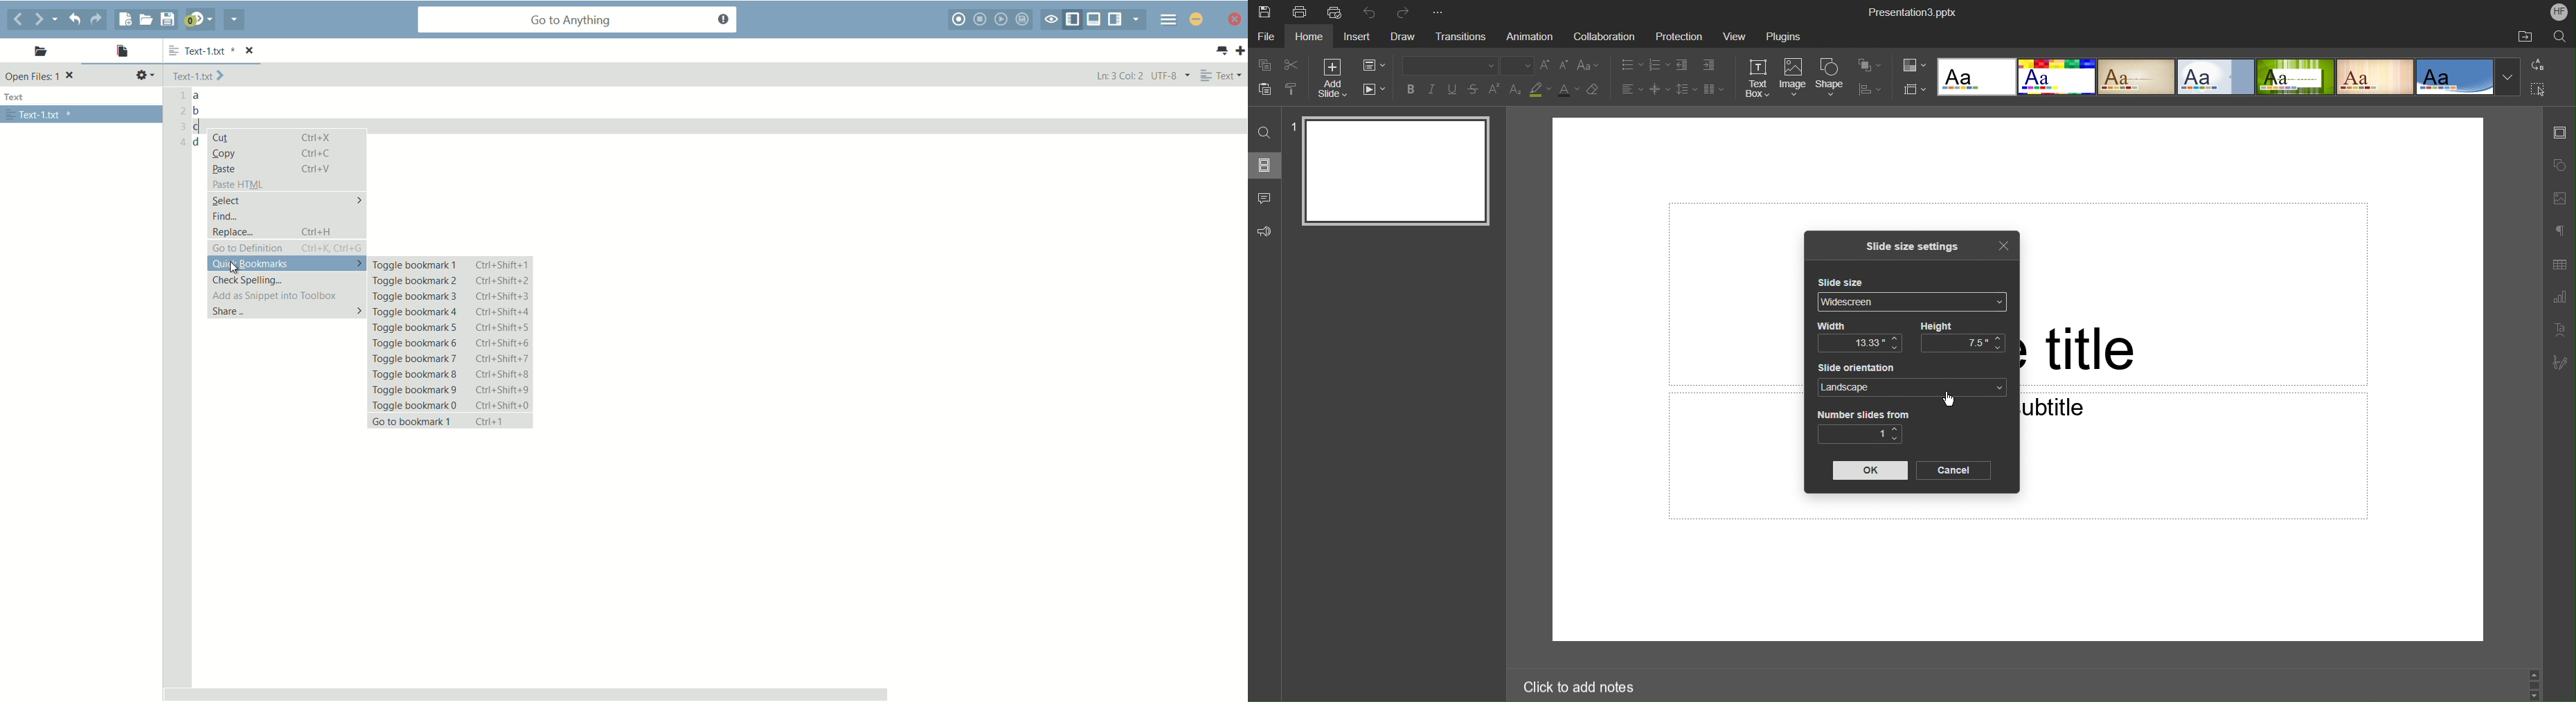 This screenshot has height=728, width=2576. Describe the element at coordinates (1658, 89) in the screenshot. I see `Decrease Spacing` at that location.